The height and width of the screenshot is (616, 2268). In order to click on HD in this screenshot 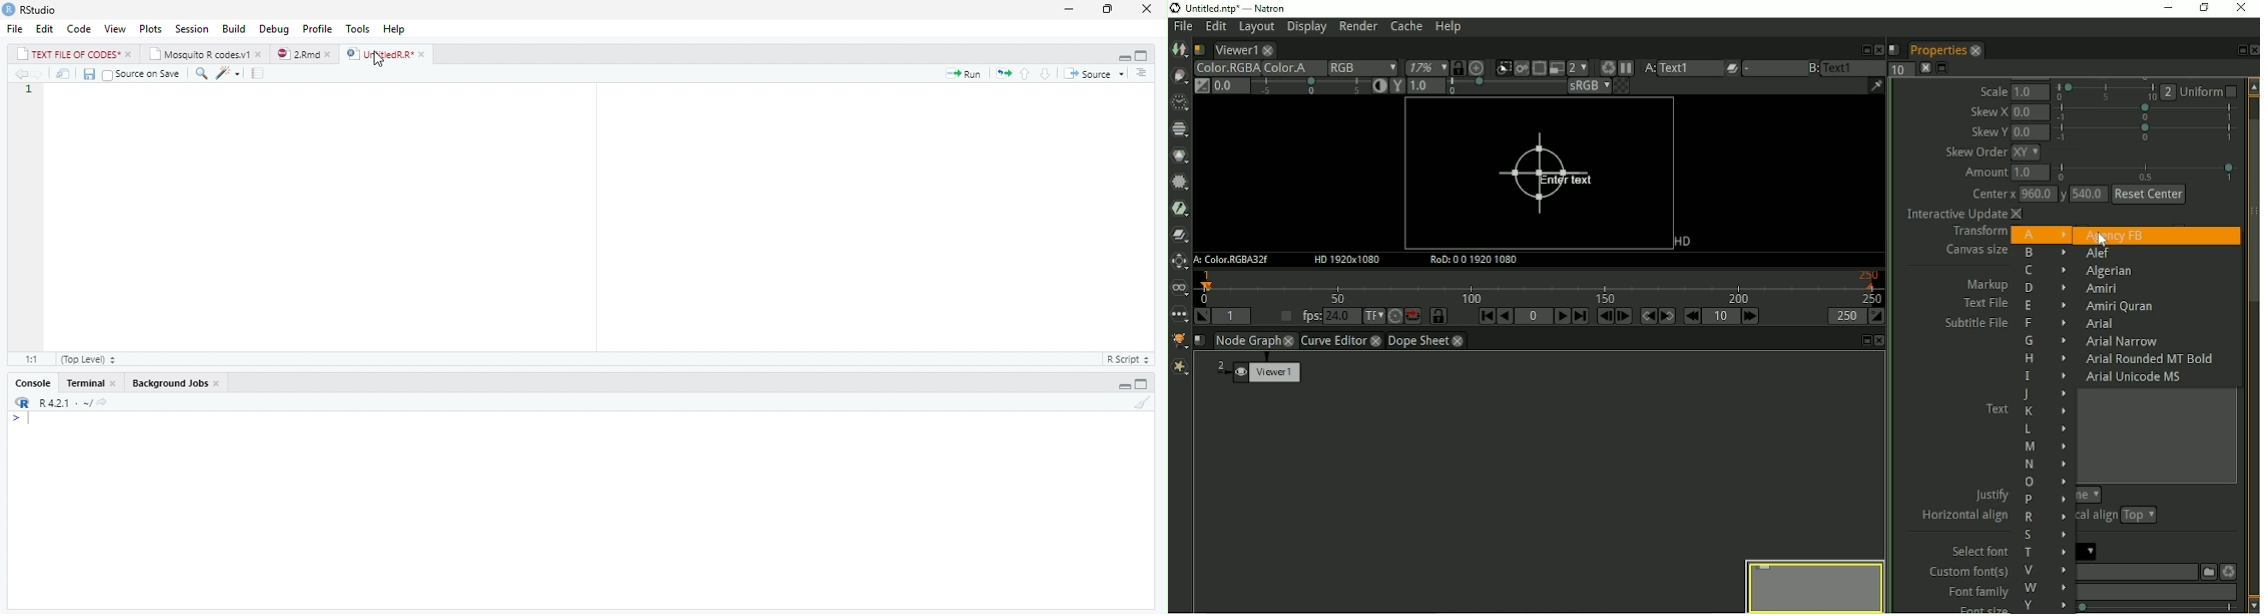, I will do `click(1680, 242)`.